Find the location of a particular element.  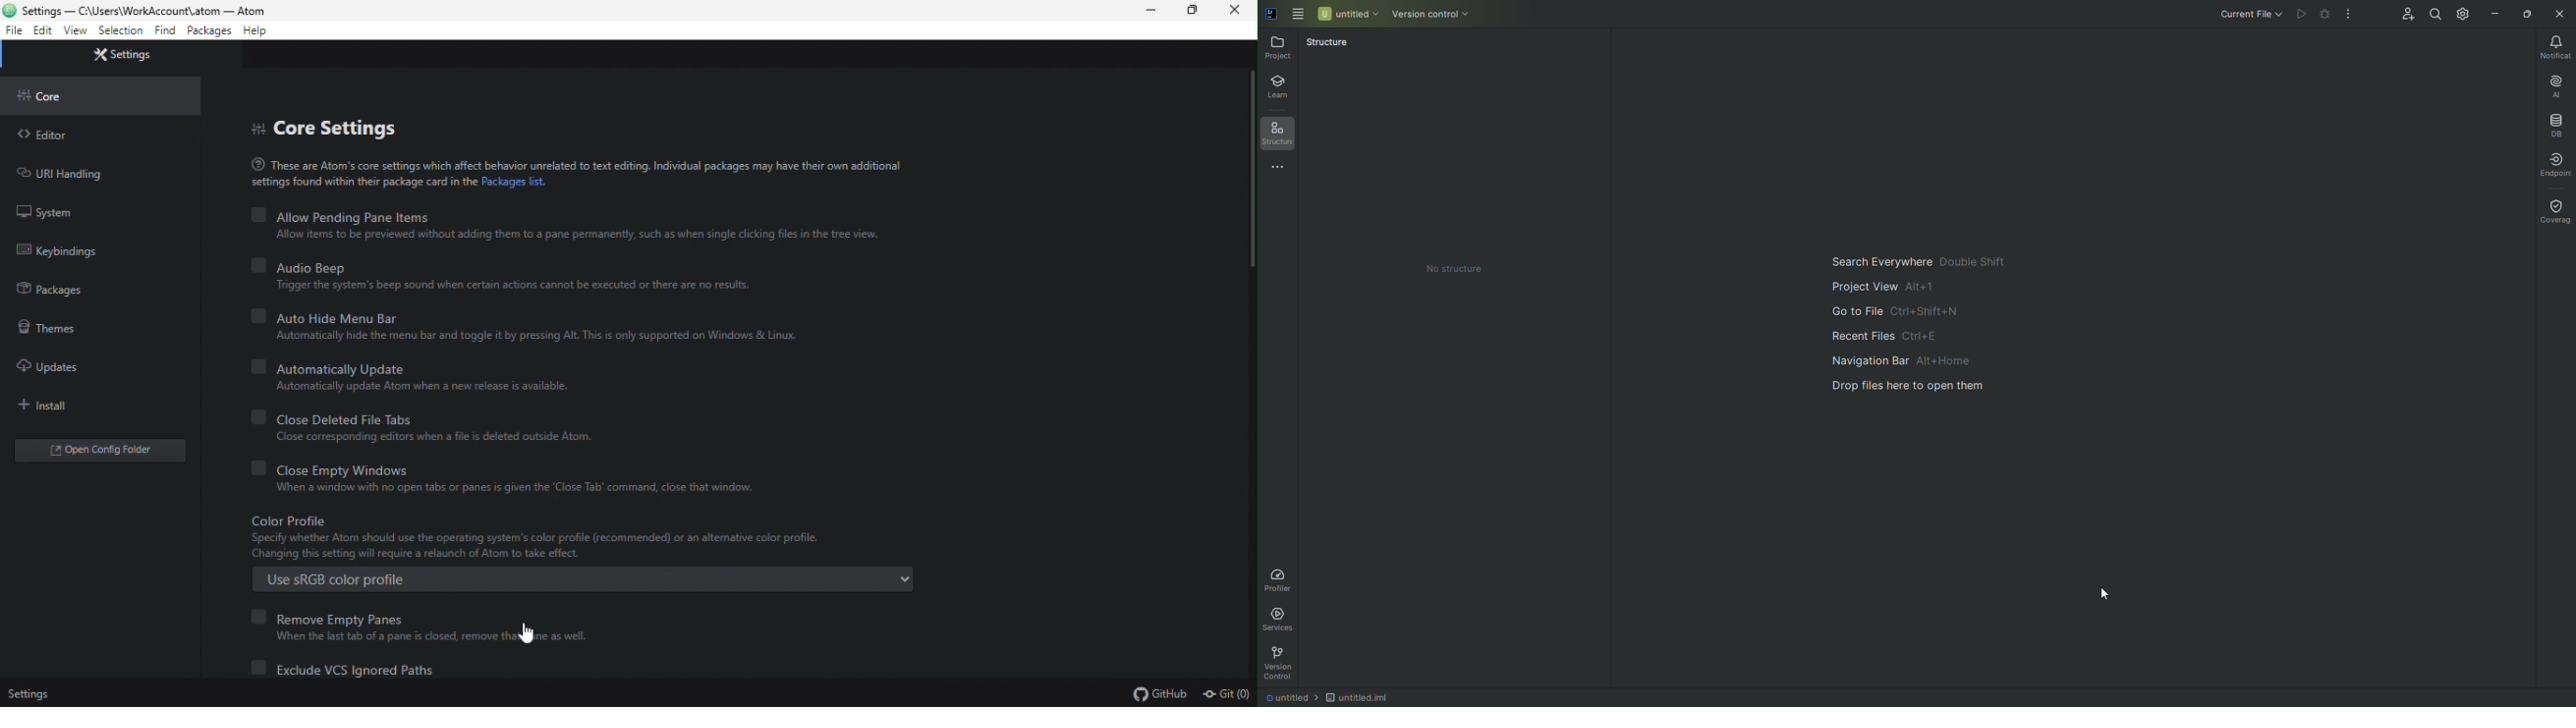

Version Control is located at coordinates (1282, 662).